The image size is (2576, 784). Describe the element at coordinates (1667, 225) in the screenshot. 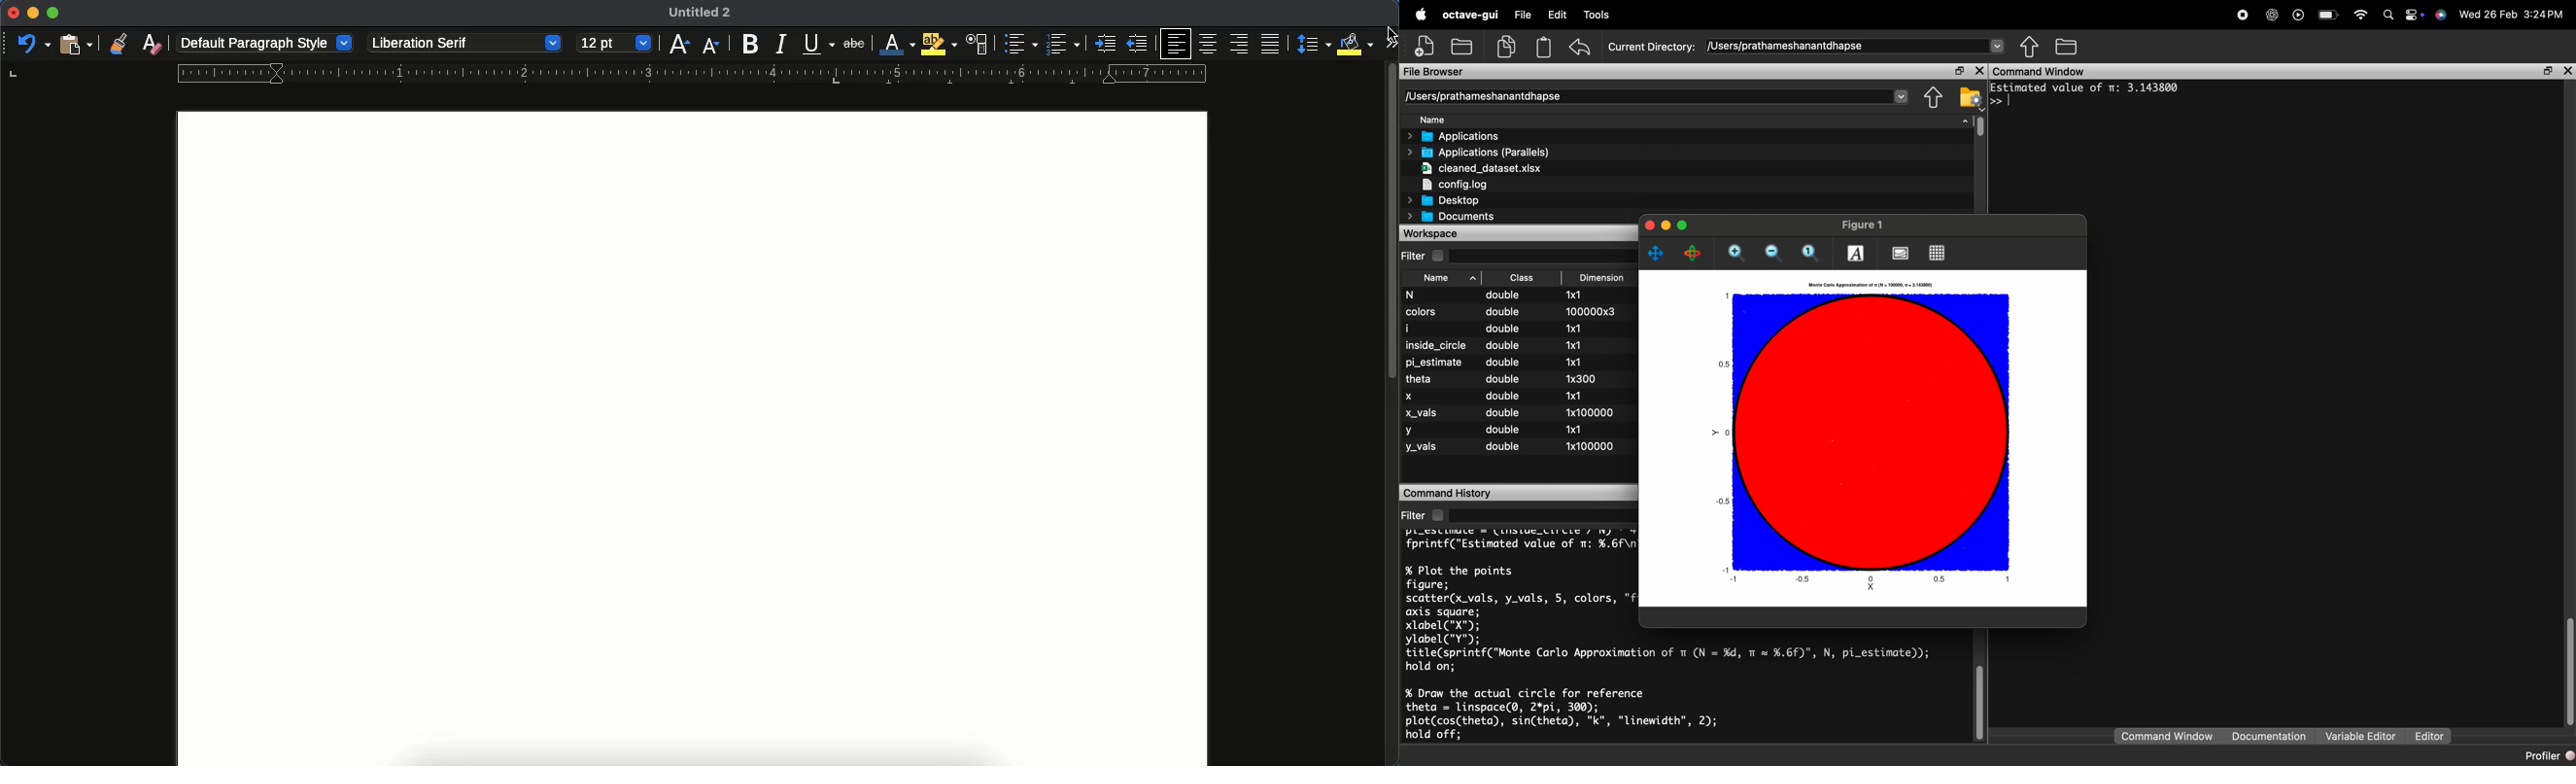

I see `Minimize` at that location.